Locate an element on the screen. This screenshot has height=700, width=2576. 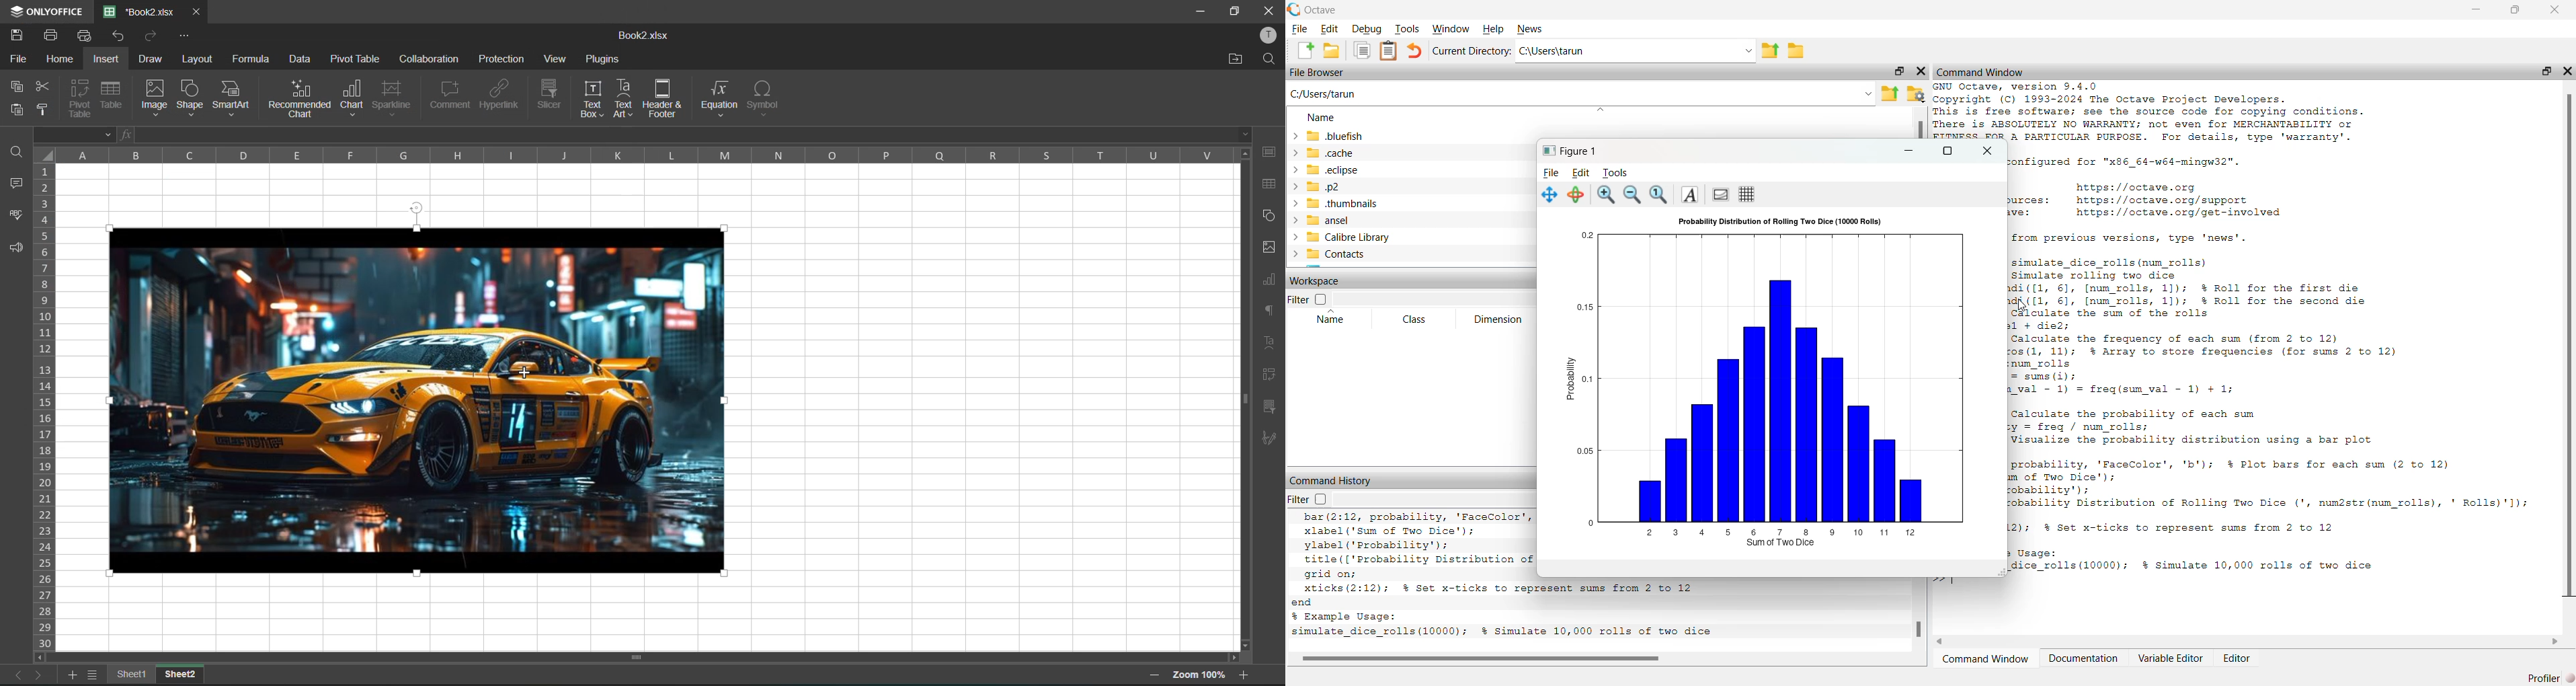
scroll bar is located at coordinates (1926, 612).